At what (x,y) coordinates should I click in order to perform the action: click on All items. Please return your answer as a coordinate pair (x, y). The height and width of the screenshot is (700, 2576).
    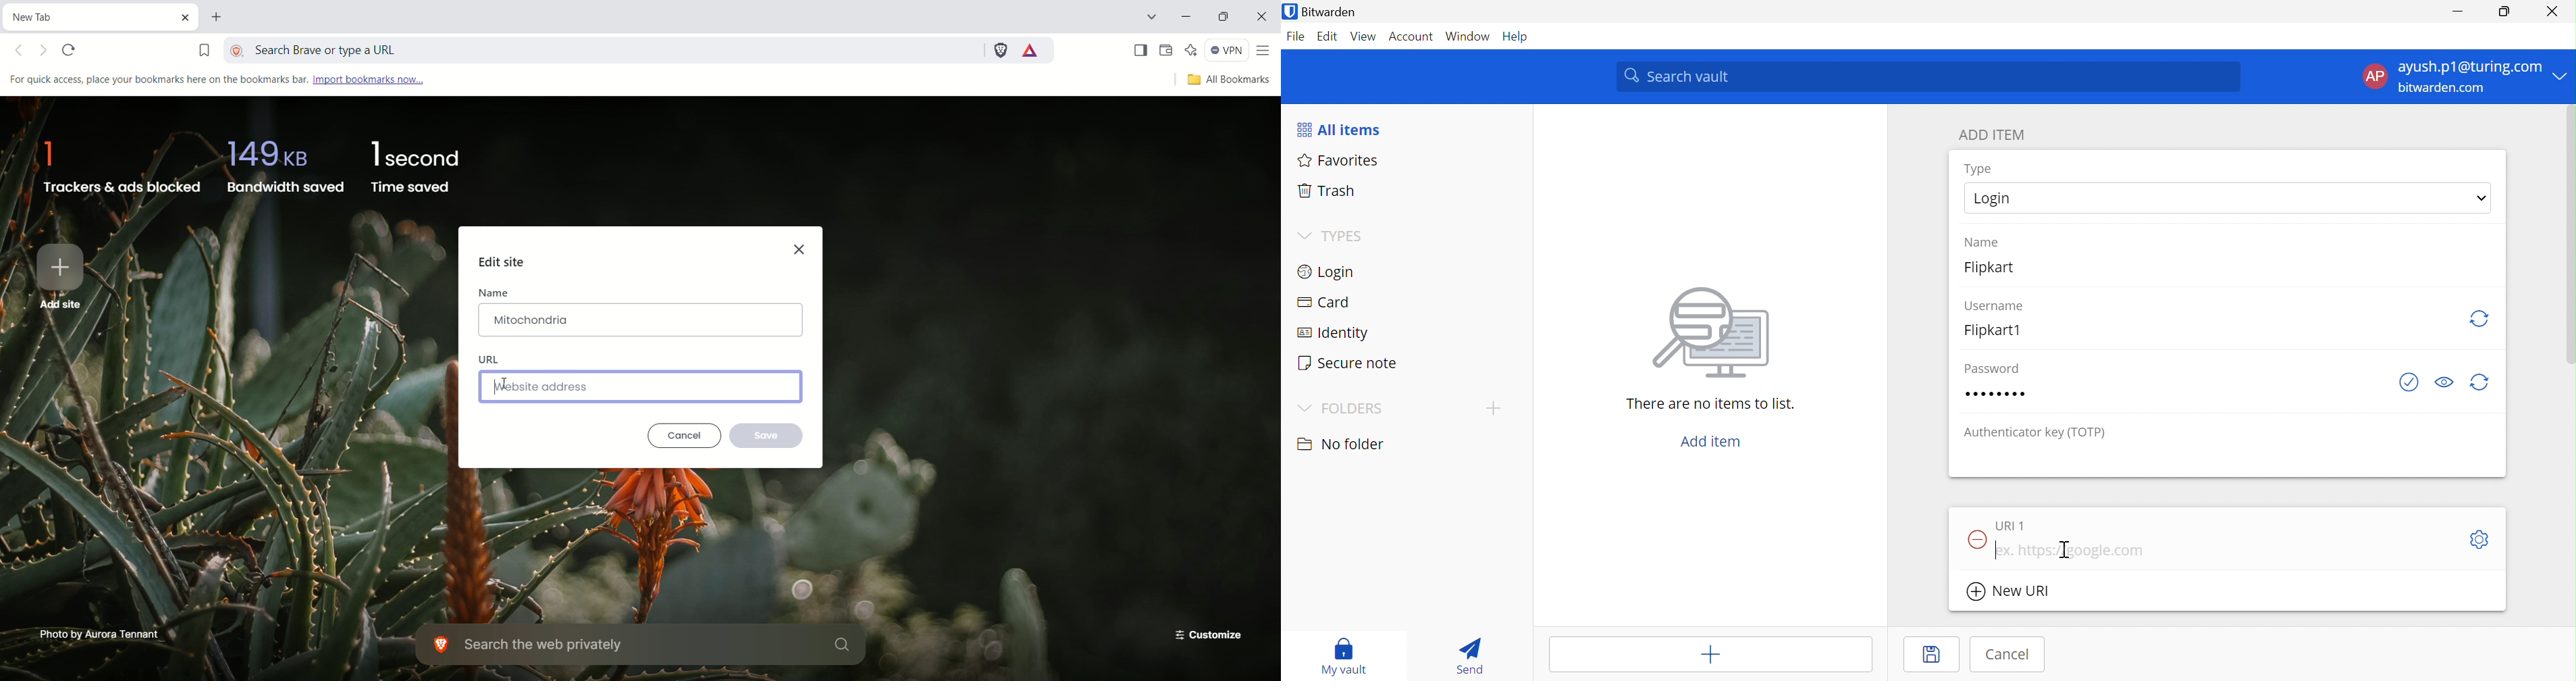
    Looking at the image, I should click on (1341, 129).